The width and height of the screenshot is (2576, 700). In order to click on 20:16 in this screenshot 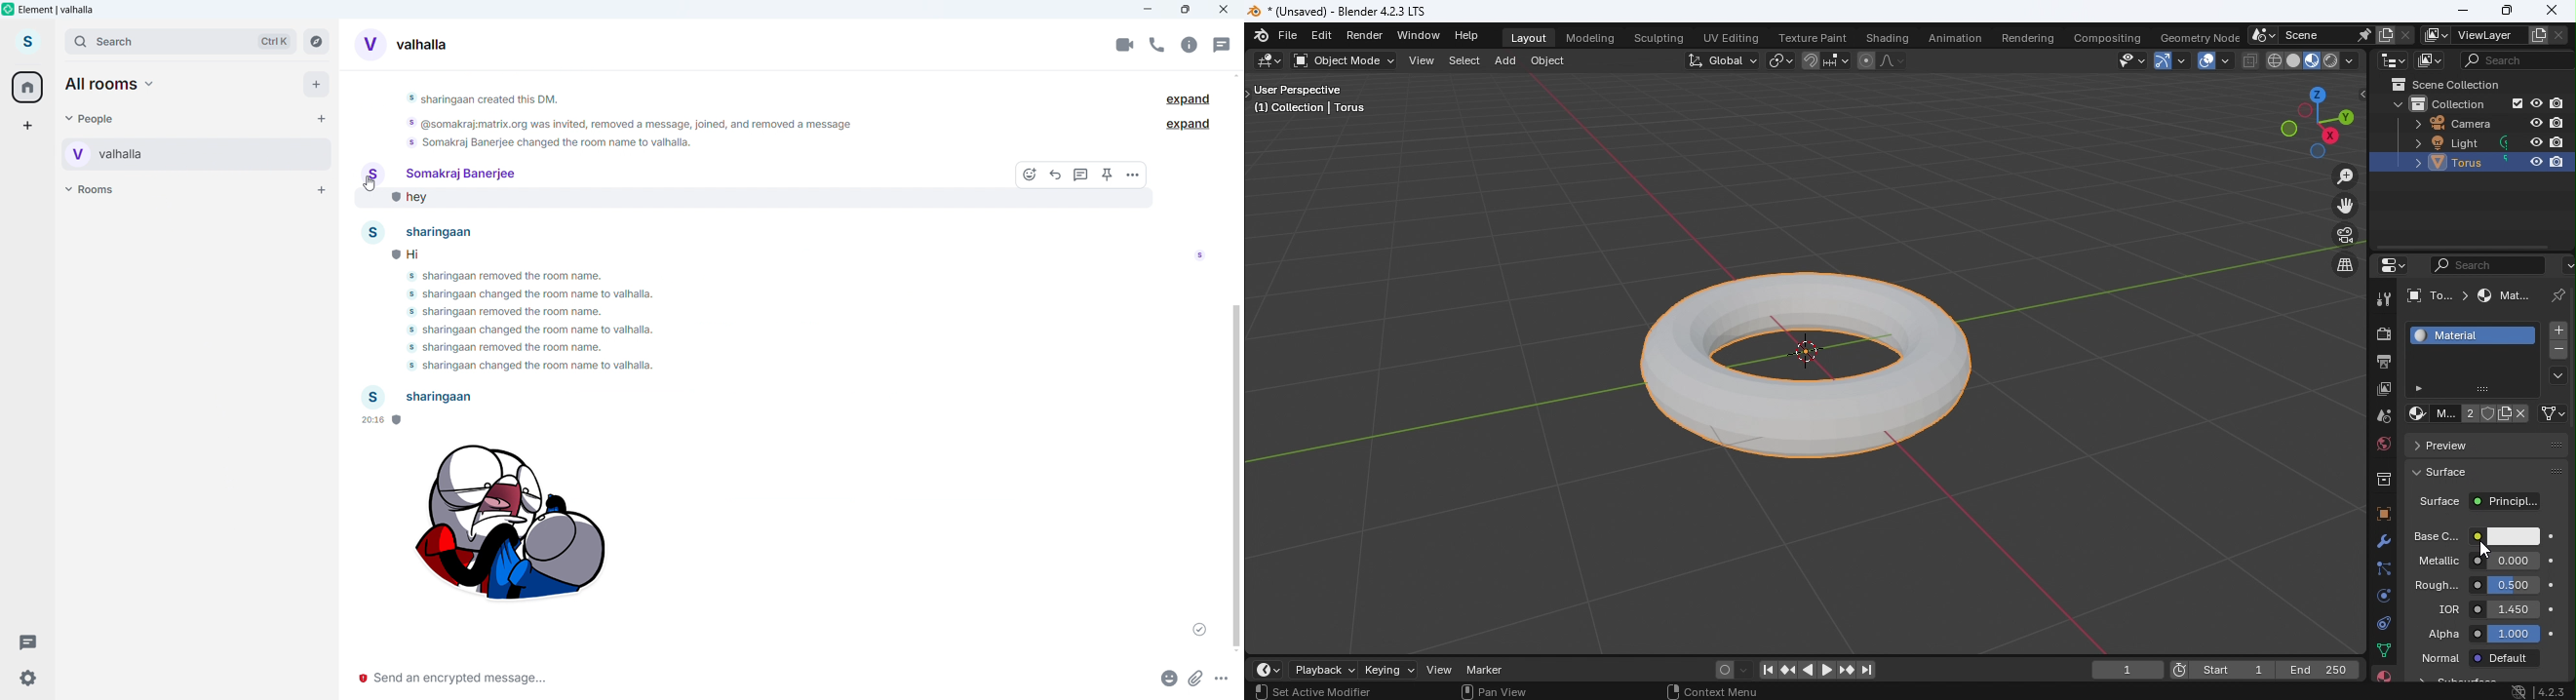, I will do `click(379, 421)`.